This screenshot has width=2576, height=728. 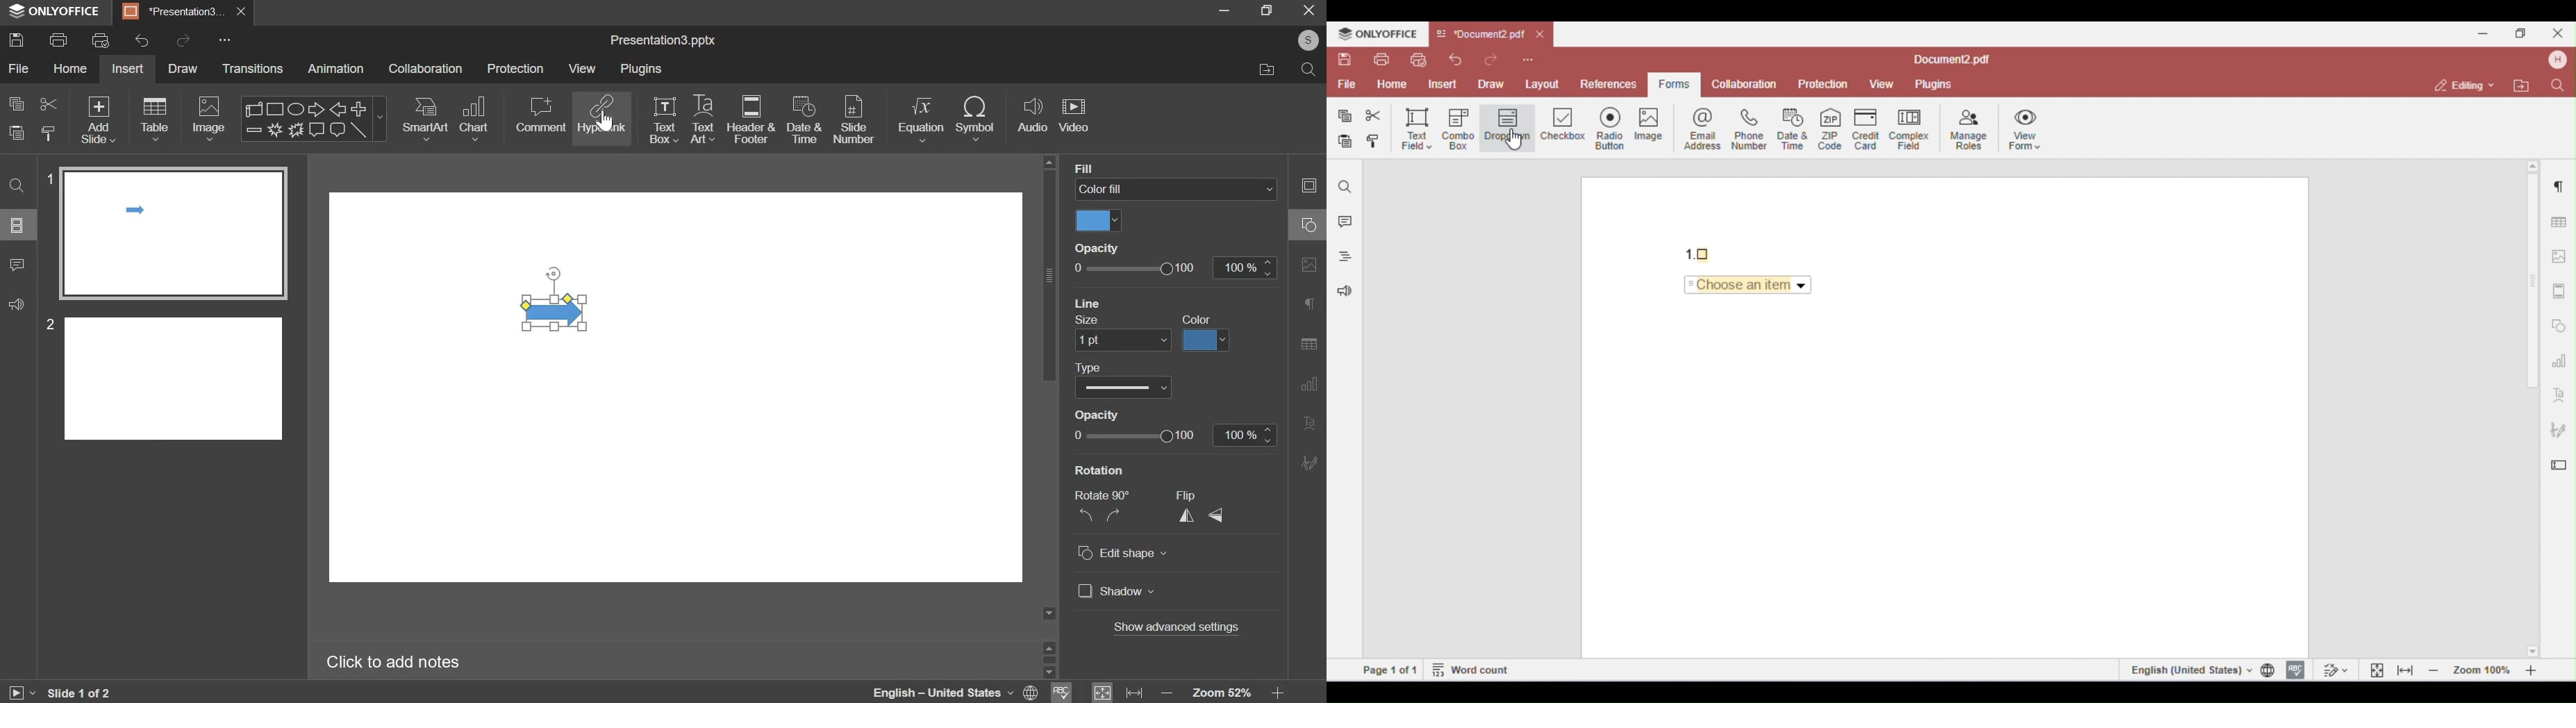 What do you see at coordinates (1123, 553) in the screenshot?
I see `edit shape` at bounding box center [1123, 553].